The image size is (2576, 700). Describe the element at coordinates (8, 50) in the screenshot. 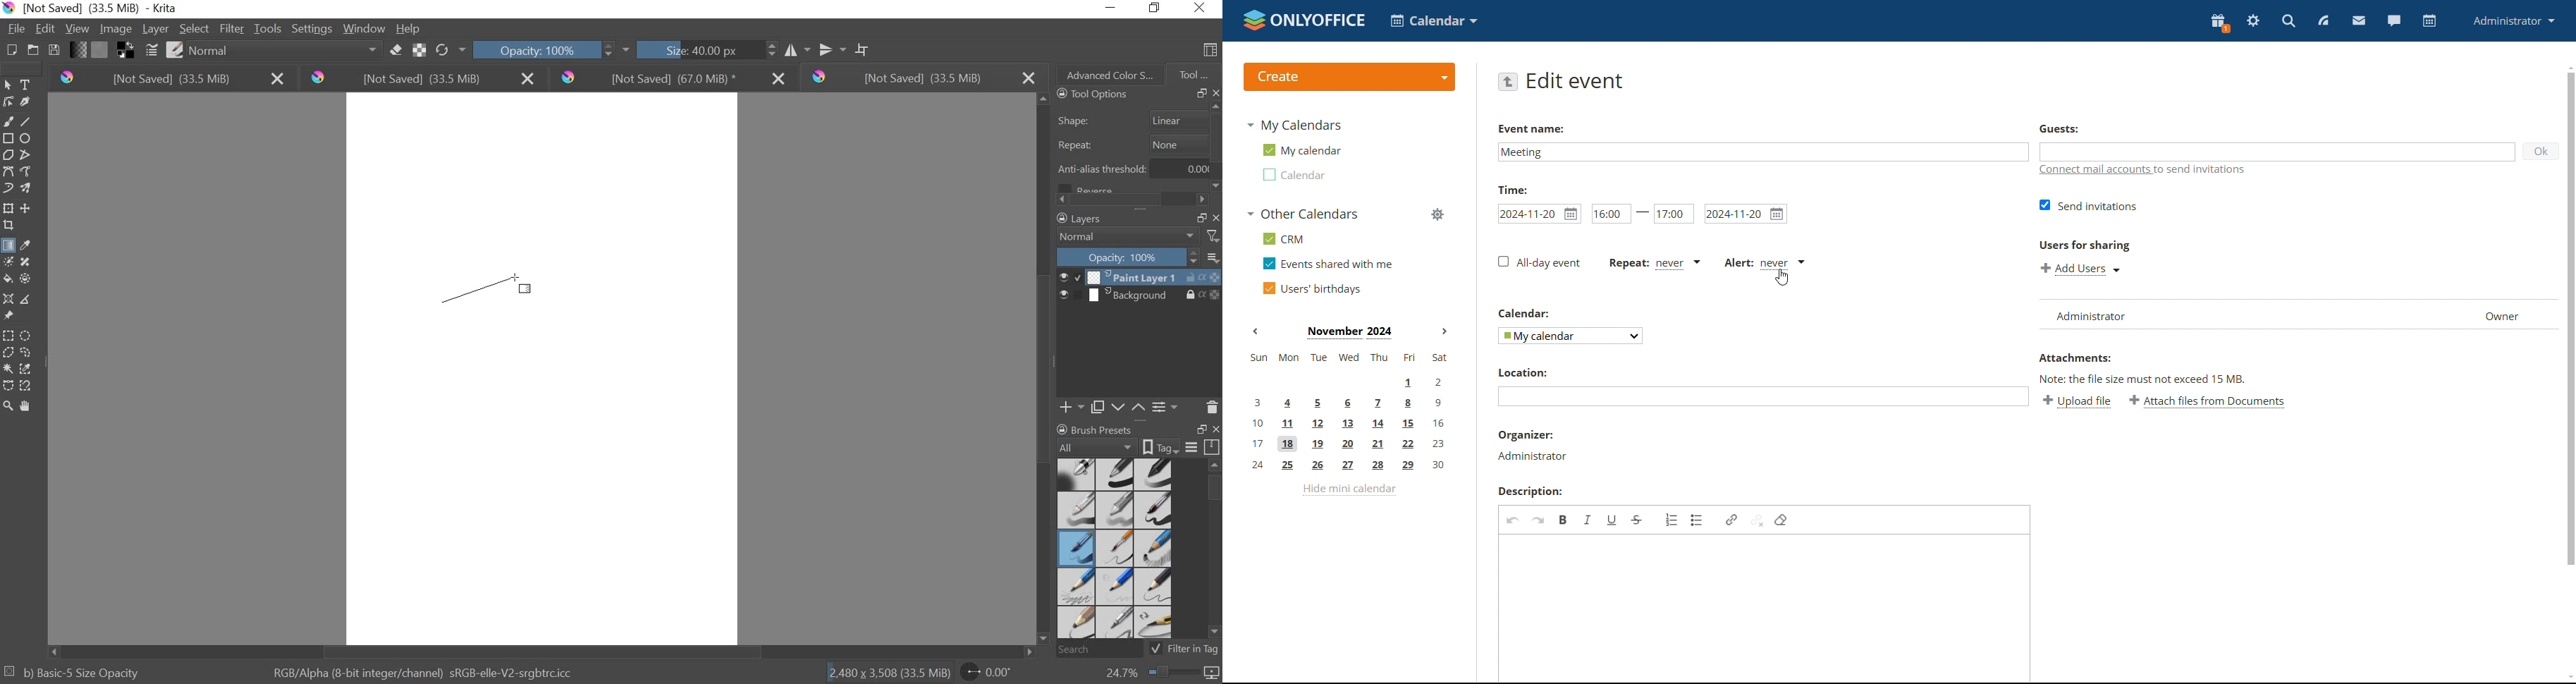

I see `CREATE NEW DOCUMENT` at that location.